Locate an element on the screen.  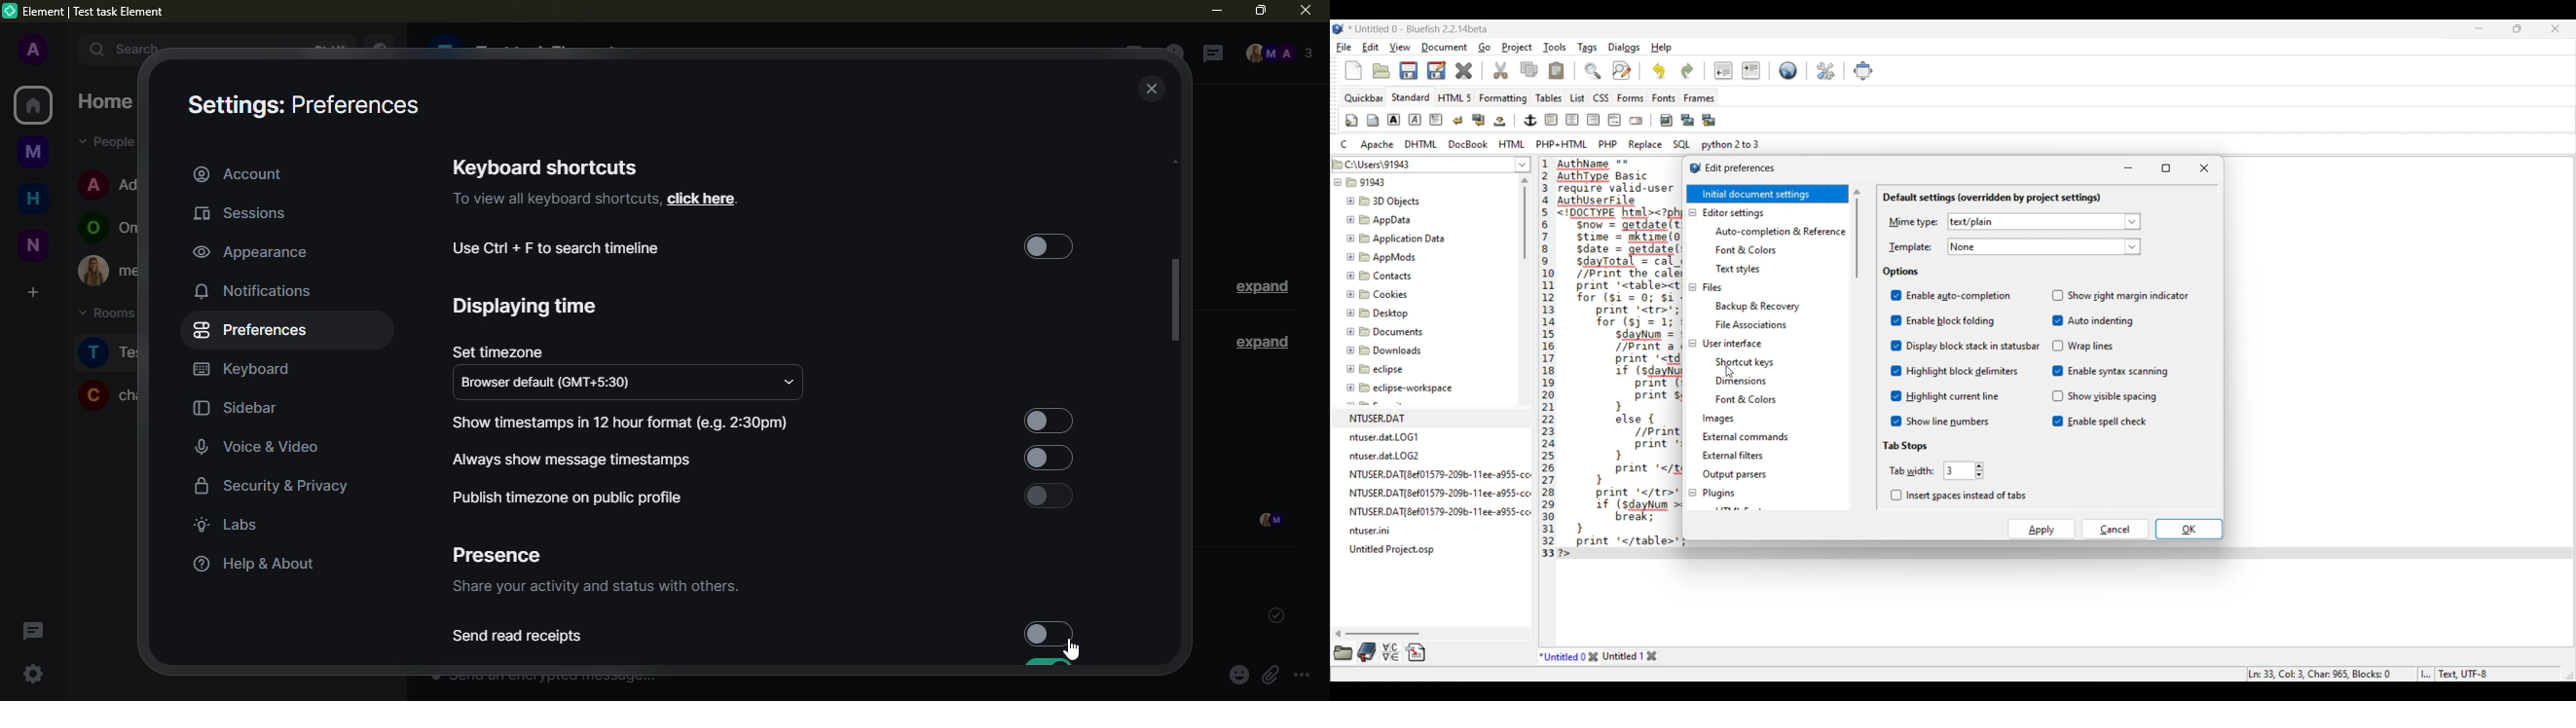
Minimize is located at coordinates (2480, 29).